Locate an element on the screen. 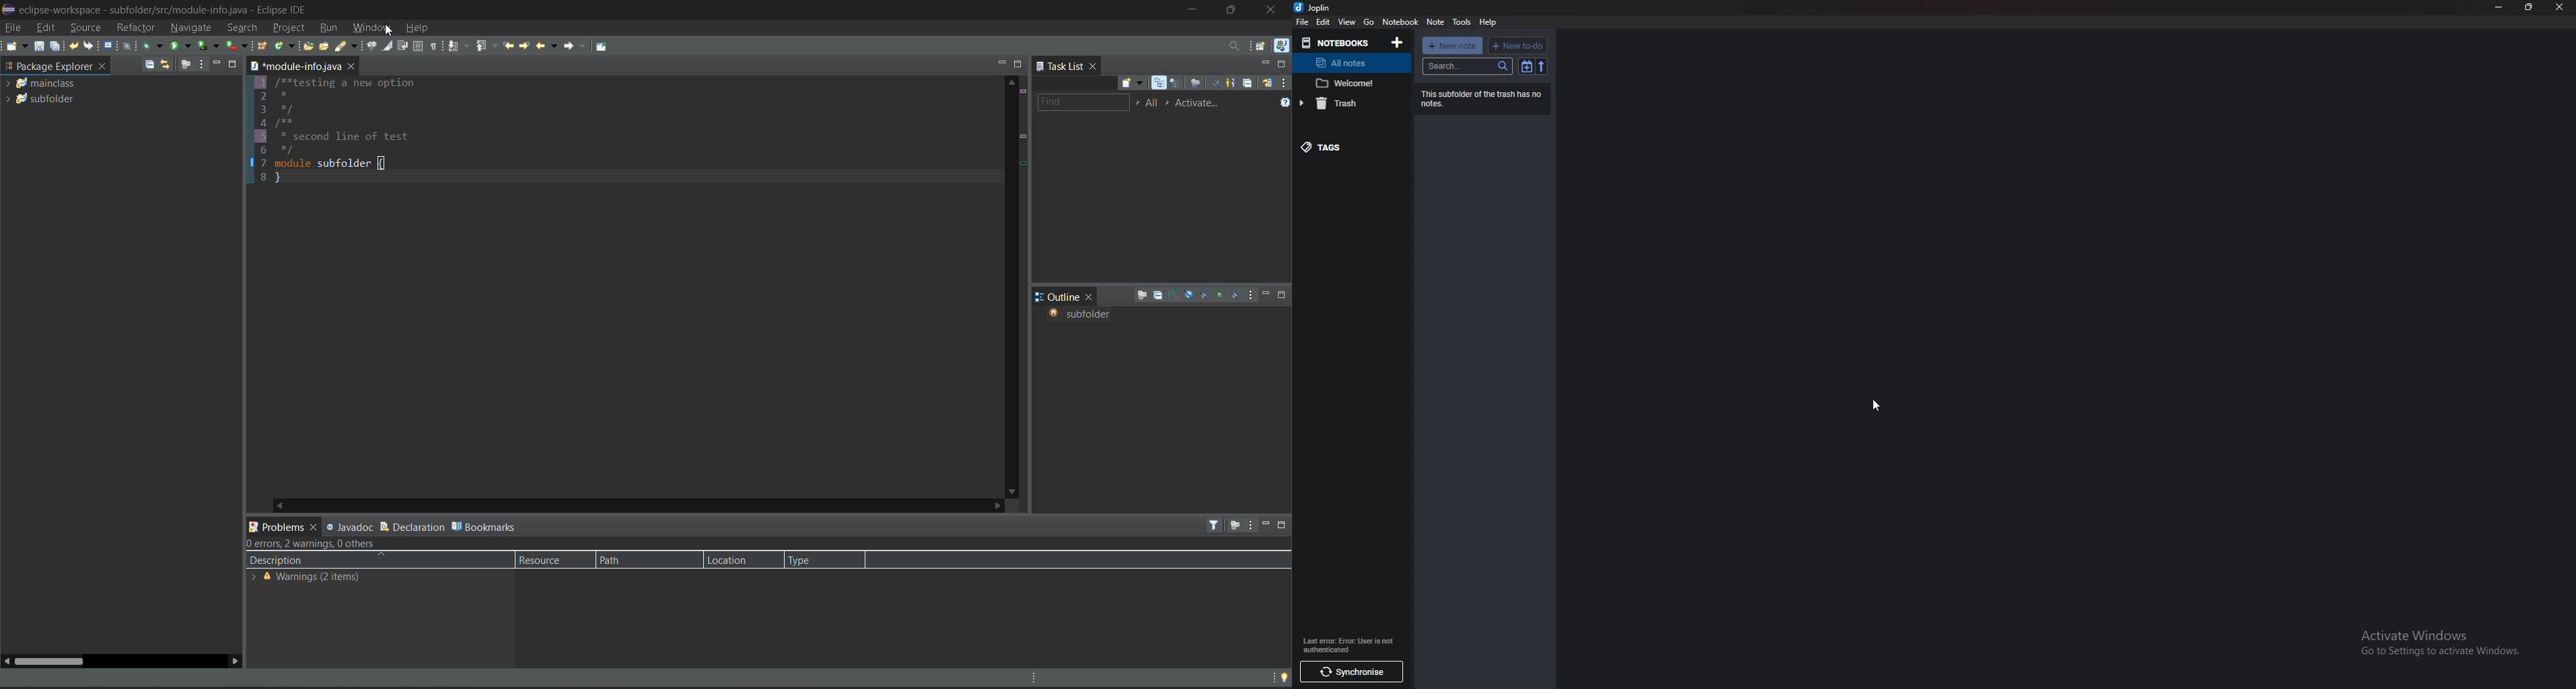 This screenshot has height=700, width=2576. info is located at coordinates (1483, 98).